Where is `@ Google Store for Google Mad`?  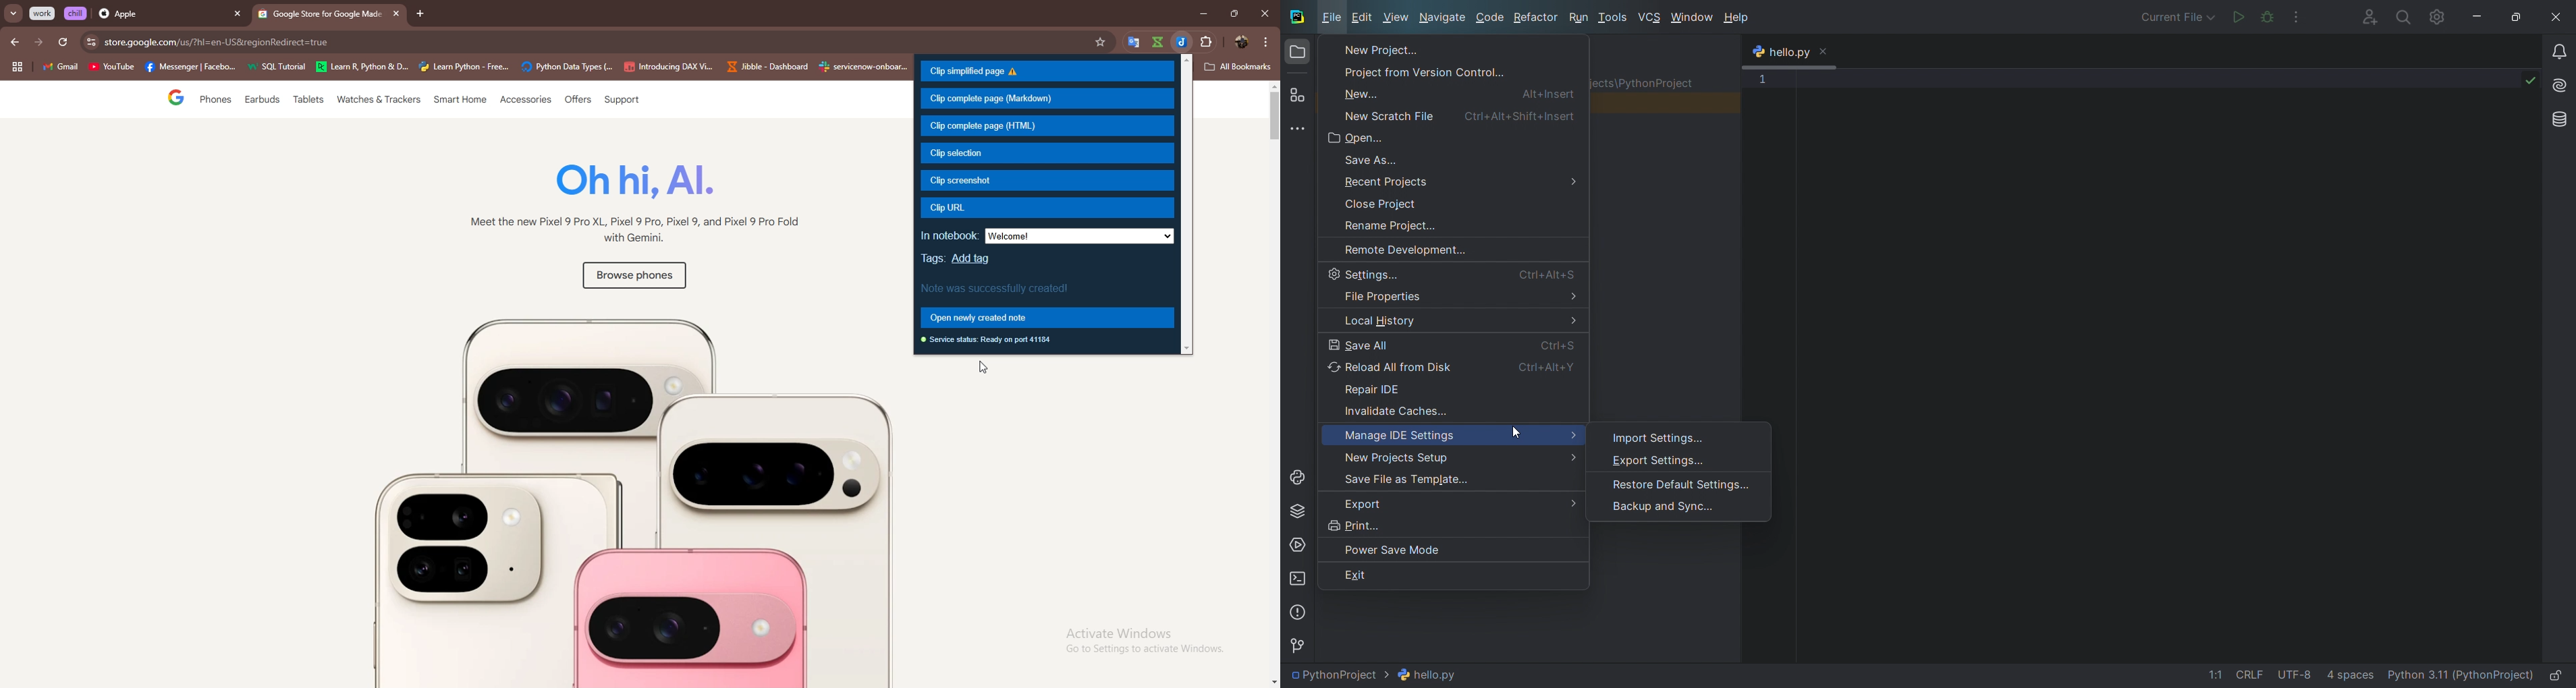 @ Google Store for Google Mad is located at coordinates (320, 17).